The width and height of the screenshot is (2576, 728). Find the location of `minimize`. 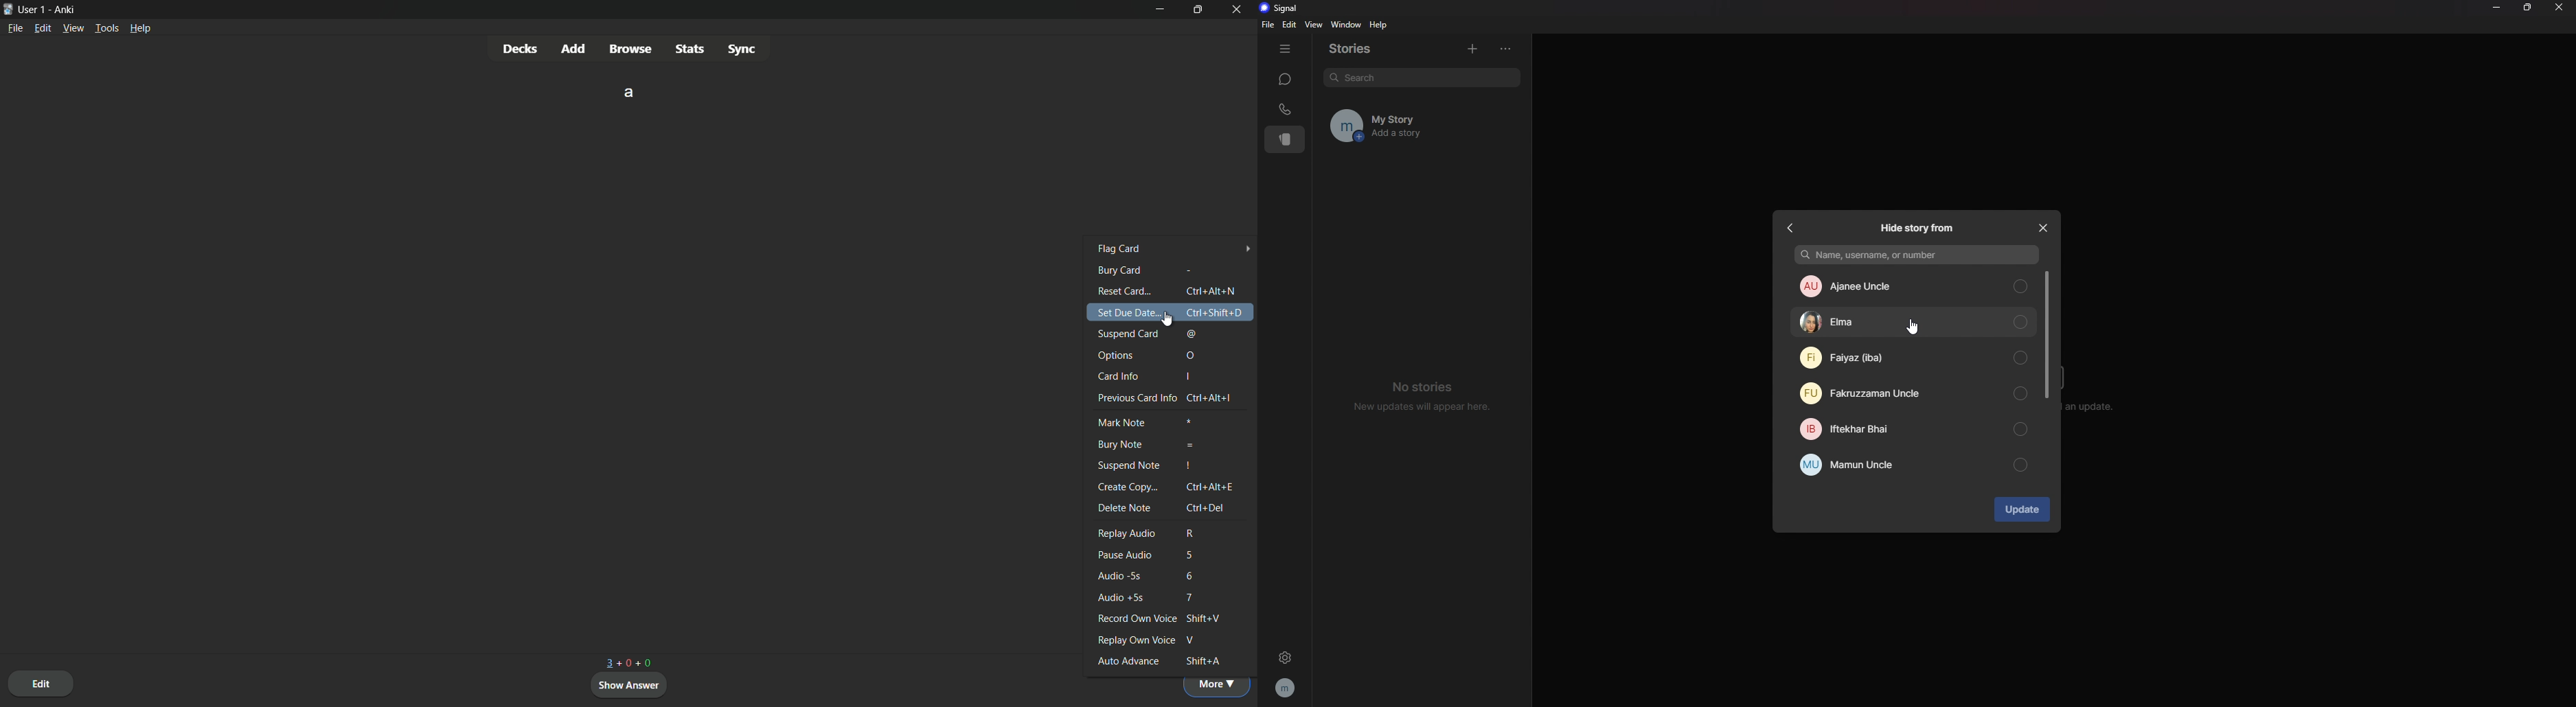

minimize is located at coordinates (2496, 7).